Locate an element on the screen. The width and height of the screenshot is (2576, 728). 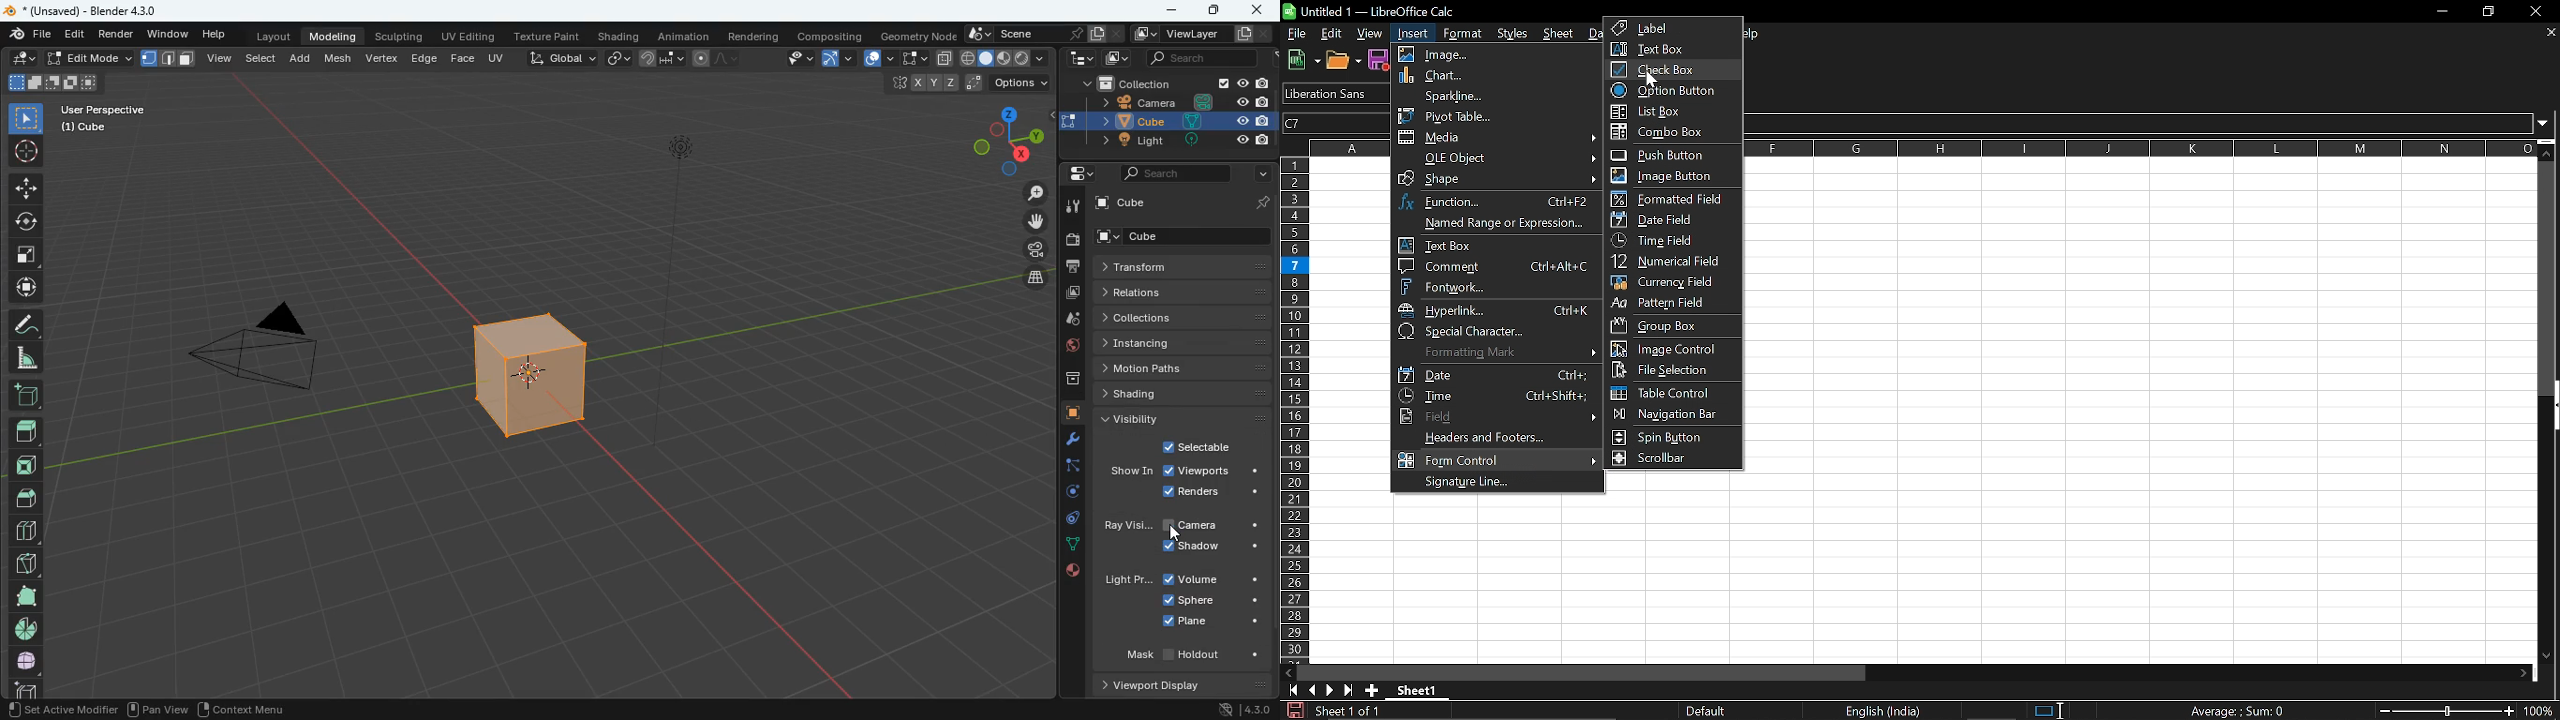
view ports is located at coordinates (1210, 472).